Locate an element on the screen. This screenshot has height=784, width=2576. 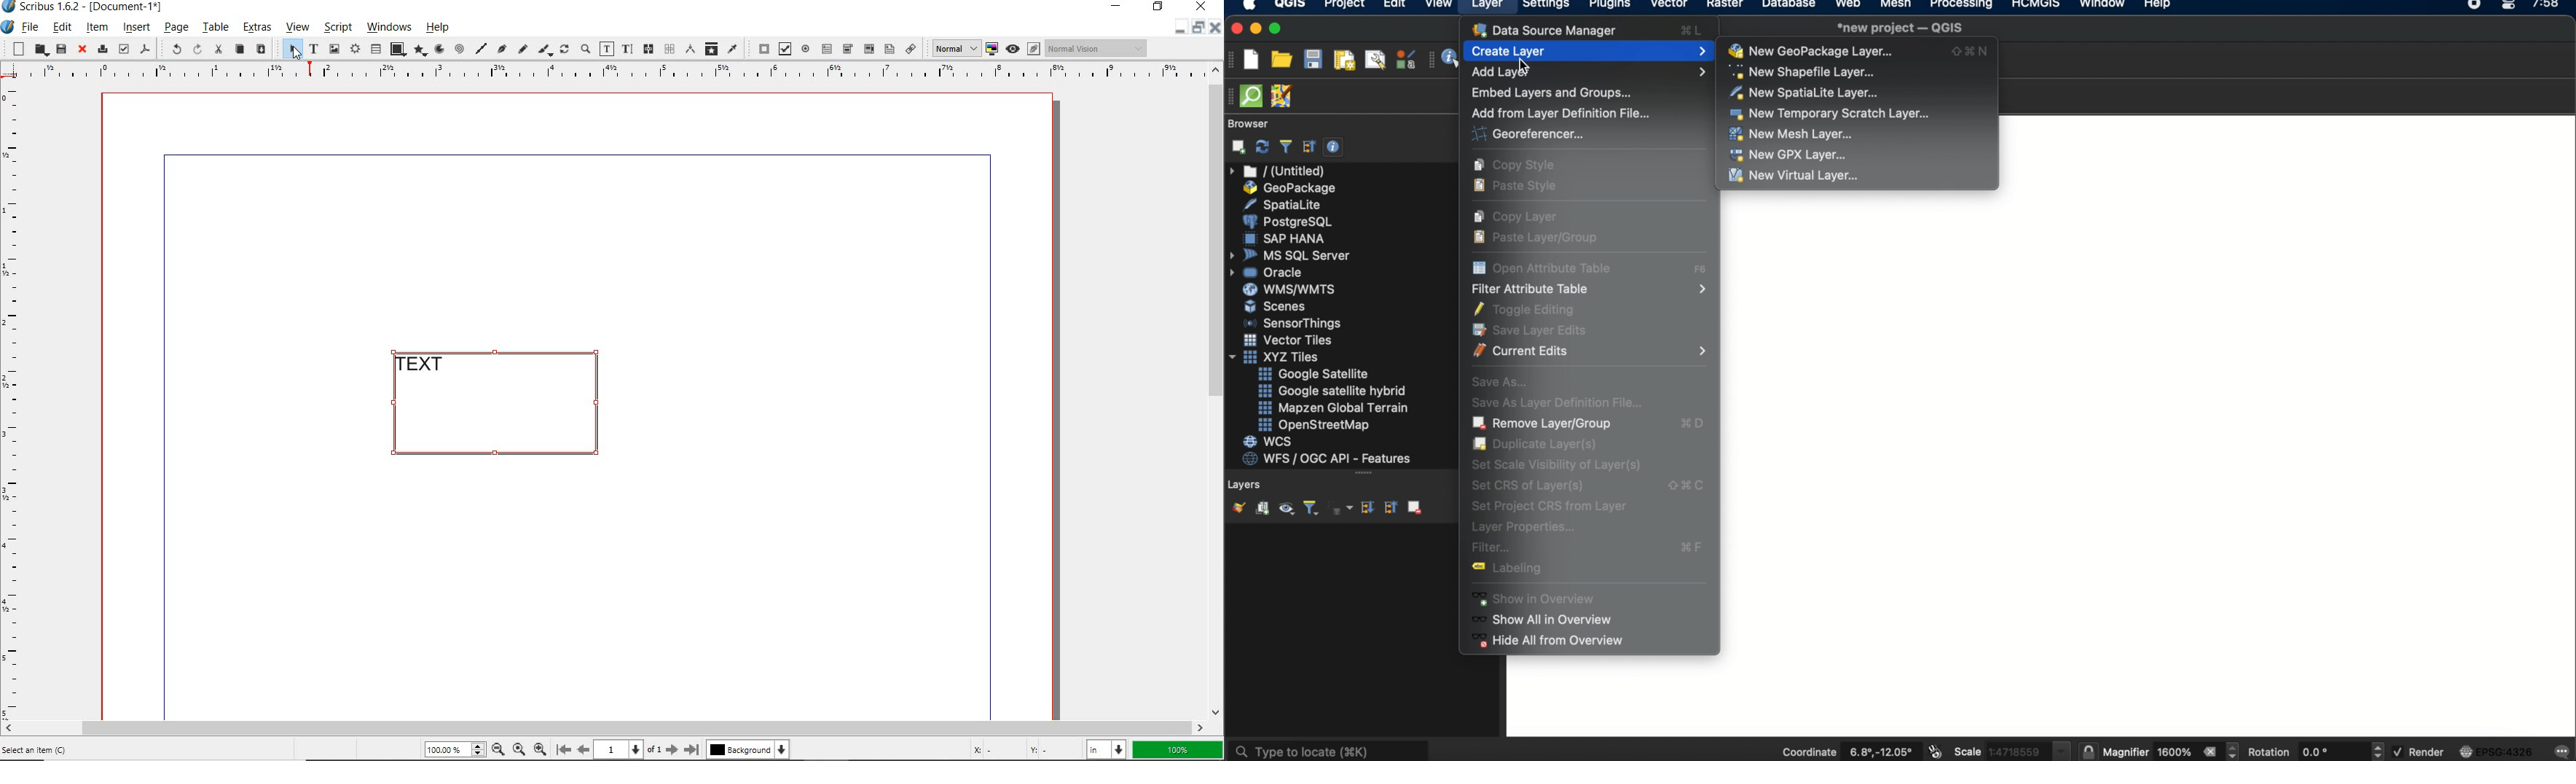
pdf list box is located at coordinates (889, 49).